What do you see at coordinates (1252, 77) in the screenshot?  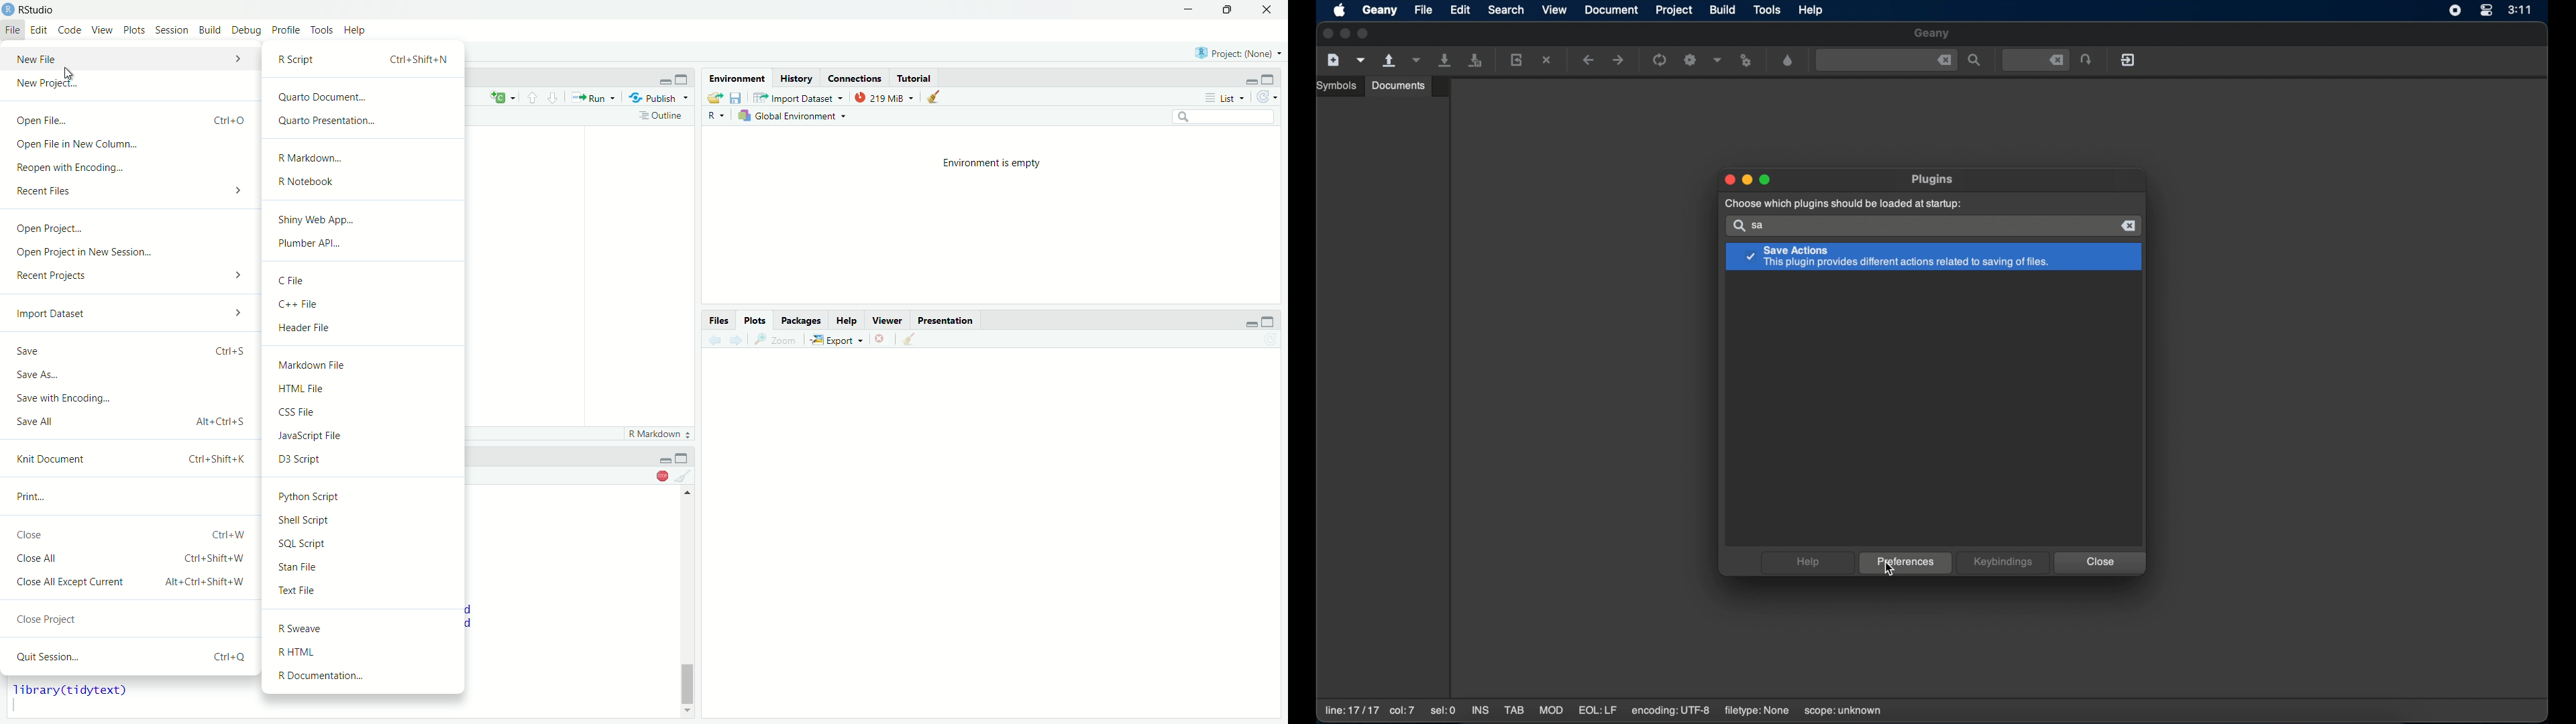 I see `Minimize` at bounding box center [1252, 77].